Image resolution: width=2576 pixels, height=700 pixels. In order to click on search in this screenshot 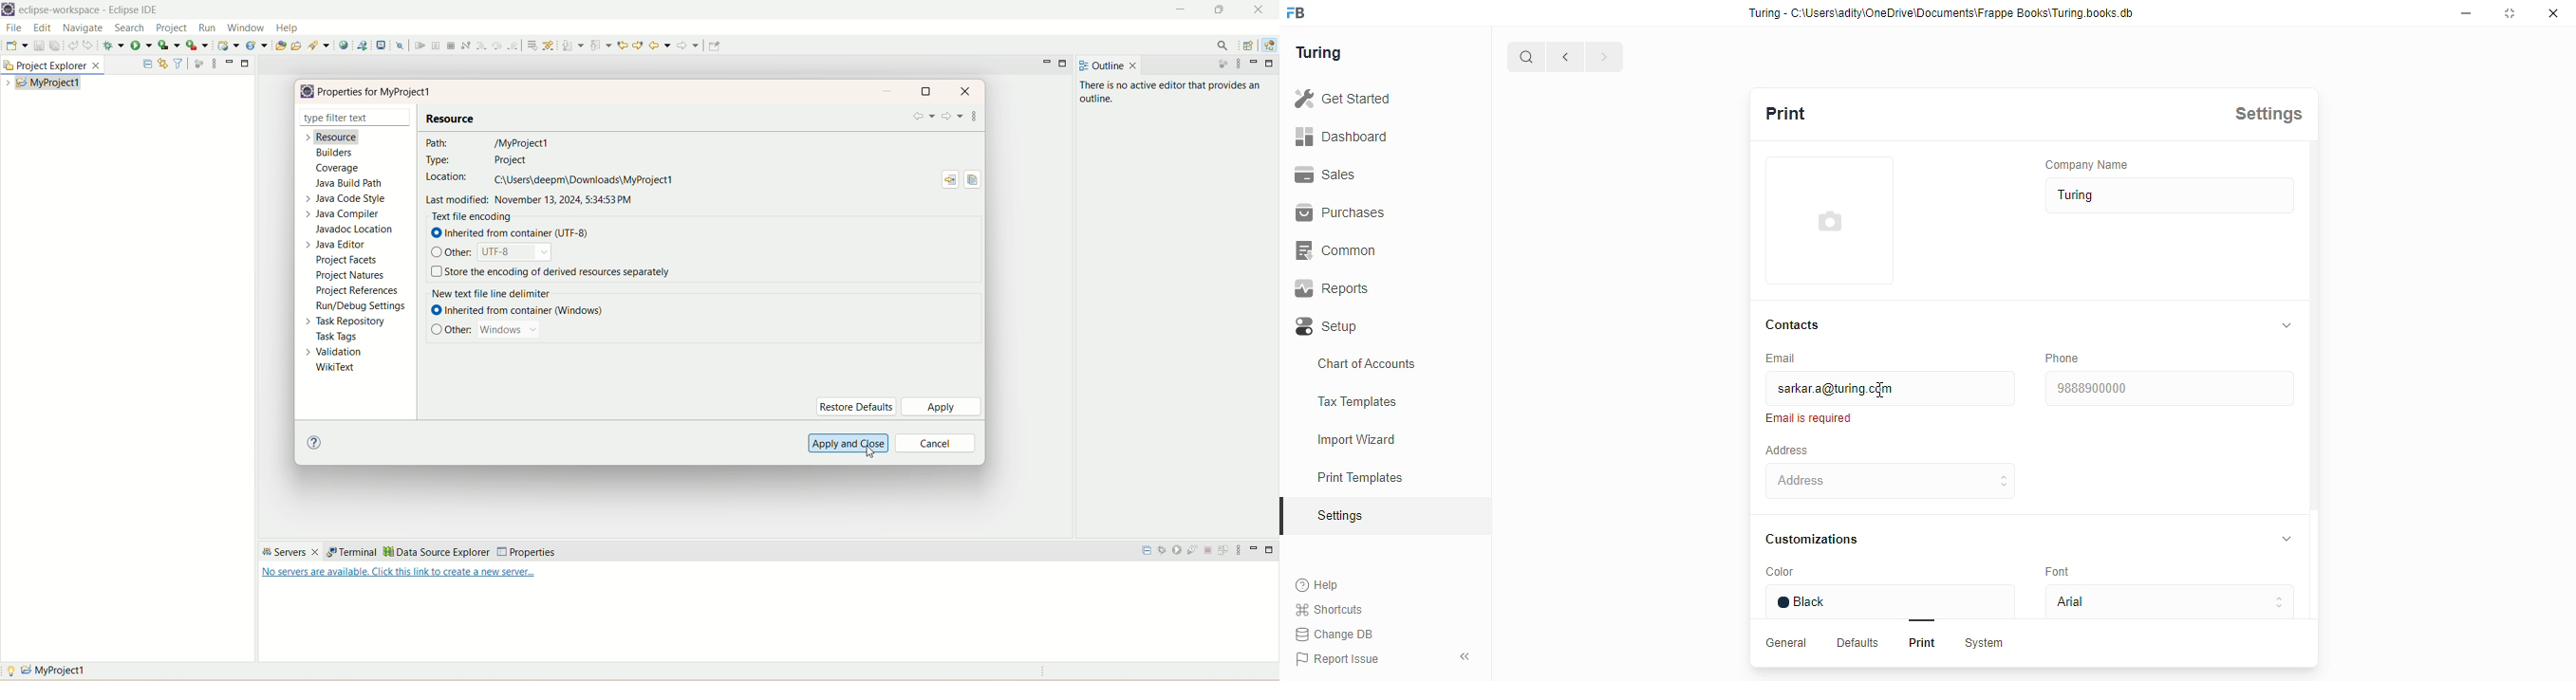, I will do `click(1527, 57)`.